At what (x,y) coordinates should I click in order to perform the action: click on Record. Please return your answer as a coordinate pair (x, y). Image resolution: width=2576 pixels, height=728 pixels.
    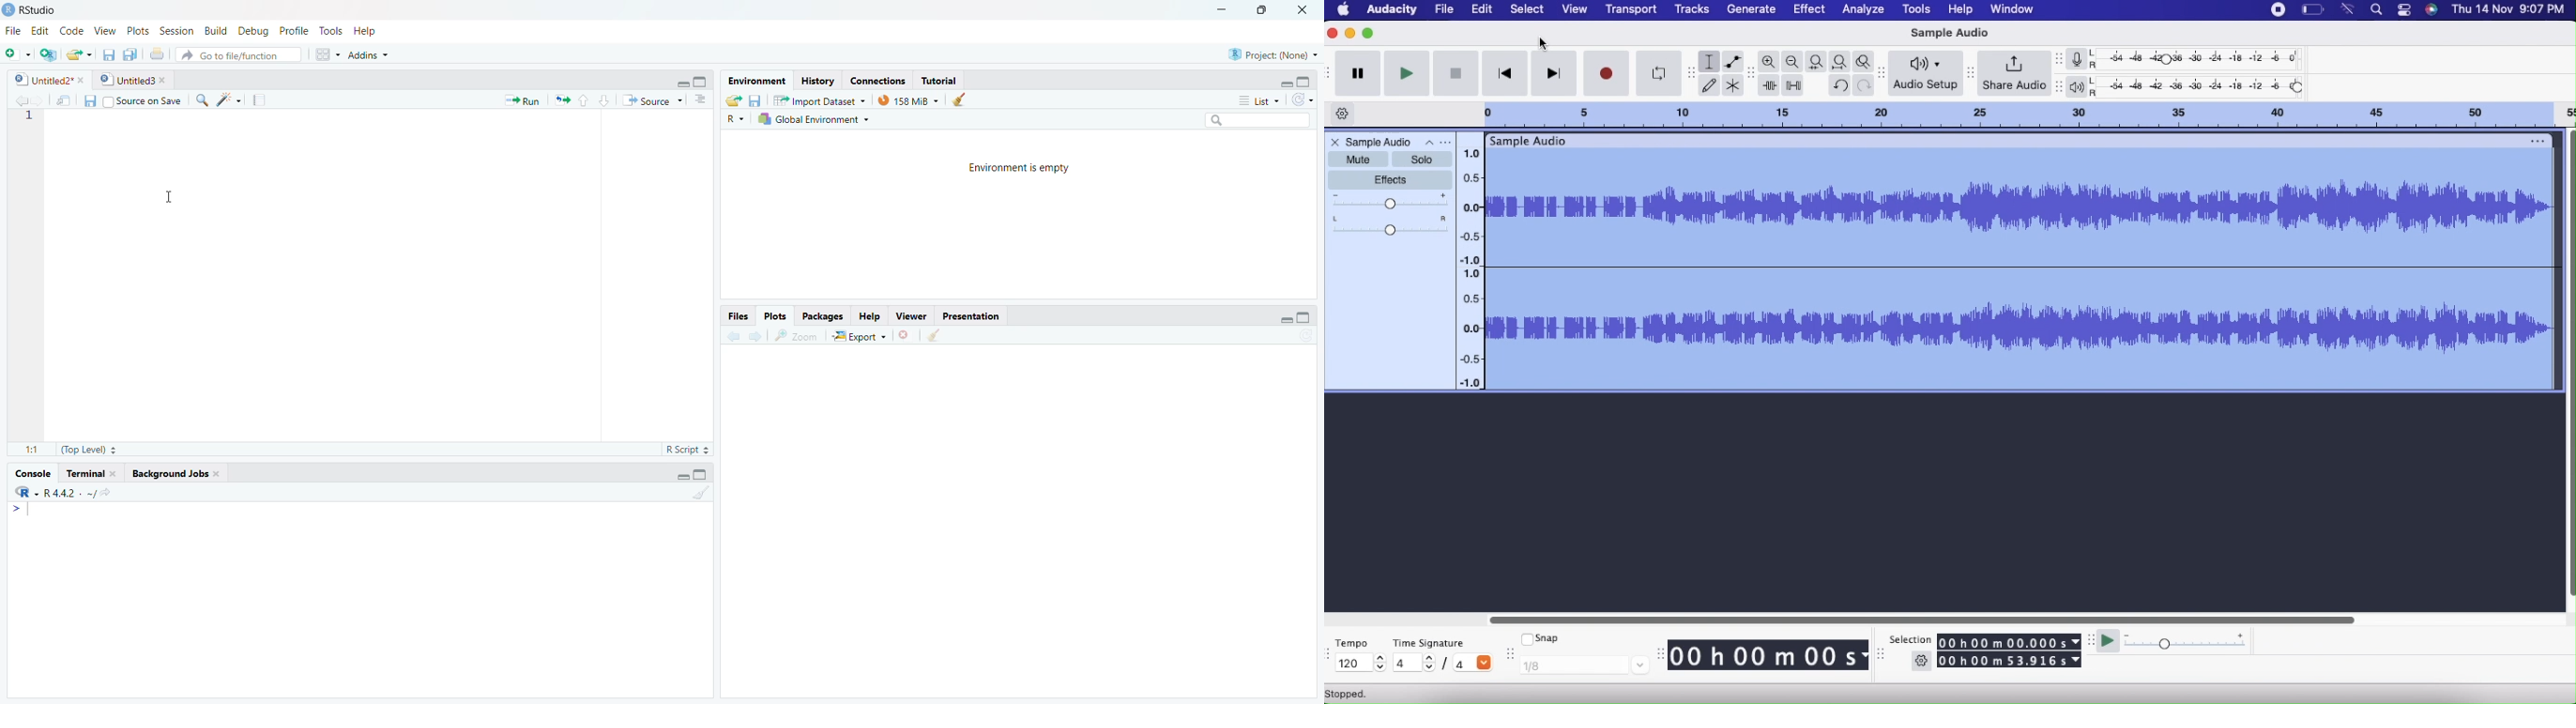
    Looking at the image, I should click on (1608, 75).